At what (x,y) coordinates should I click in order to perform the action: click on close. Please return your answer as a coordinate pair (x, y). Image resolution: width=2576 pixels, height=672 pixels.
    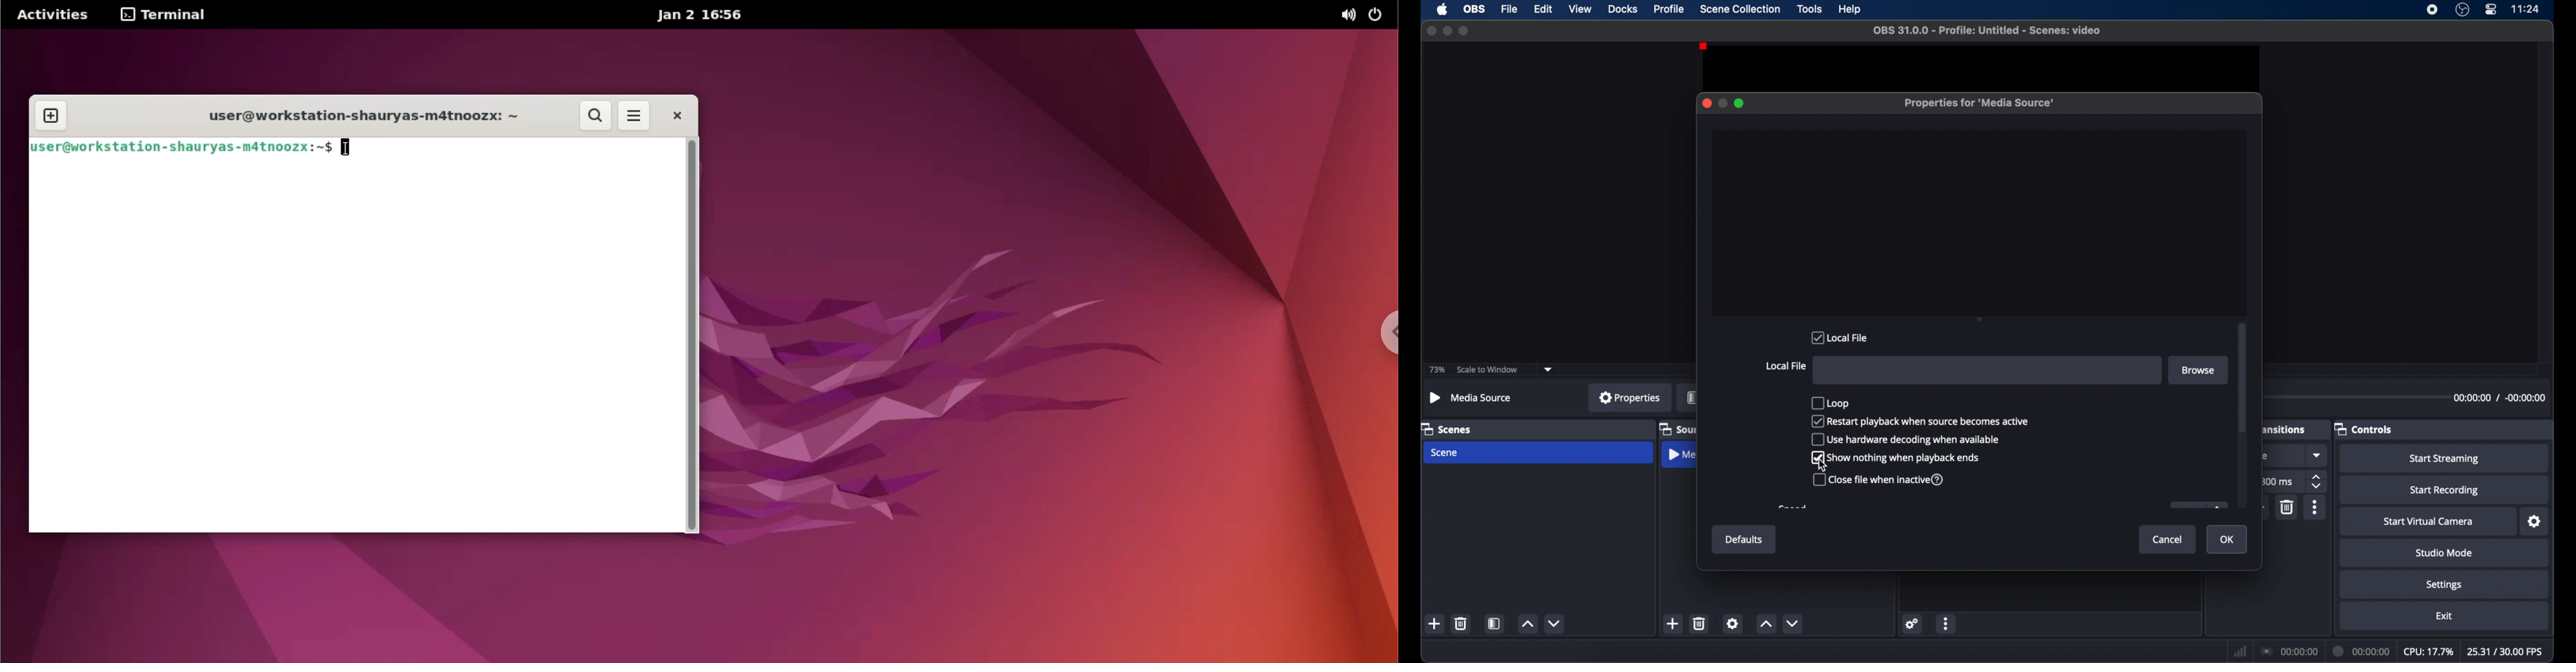
    Looking at the image, I should click on (1706, 103).